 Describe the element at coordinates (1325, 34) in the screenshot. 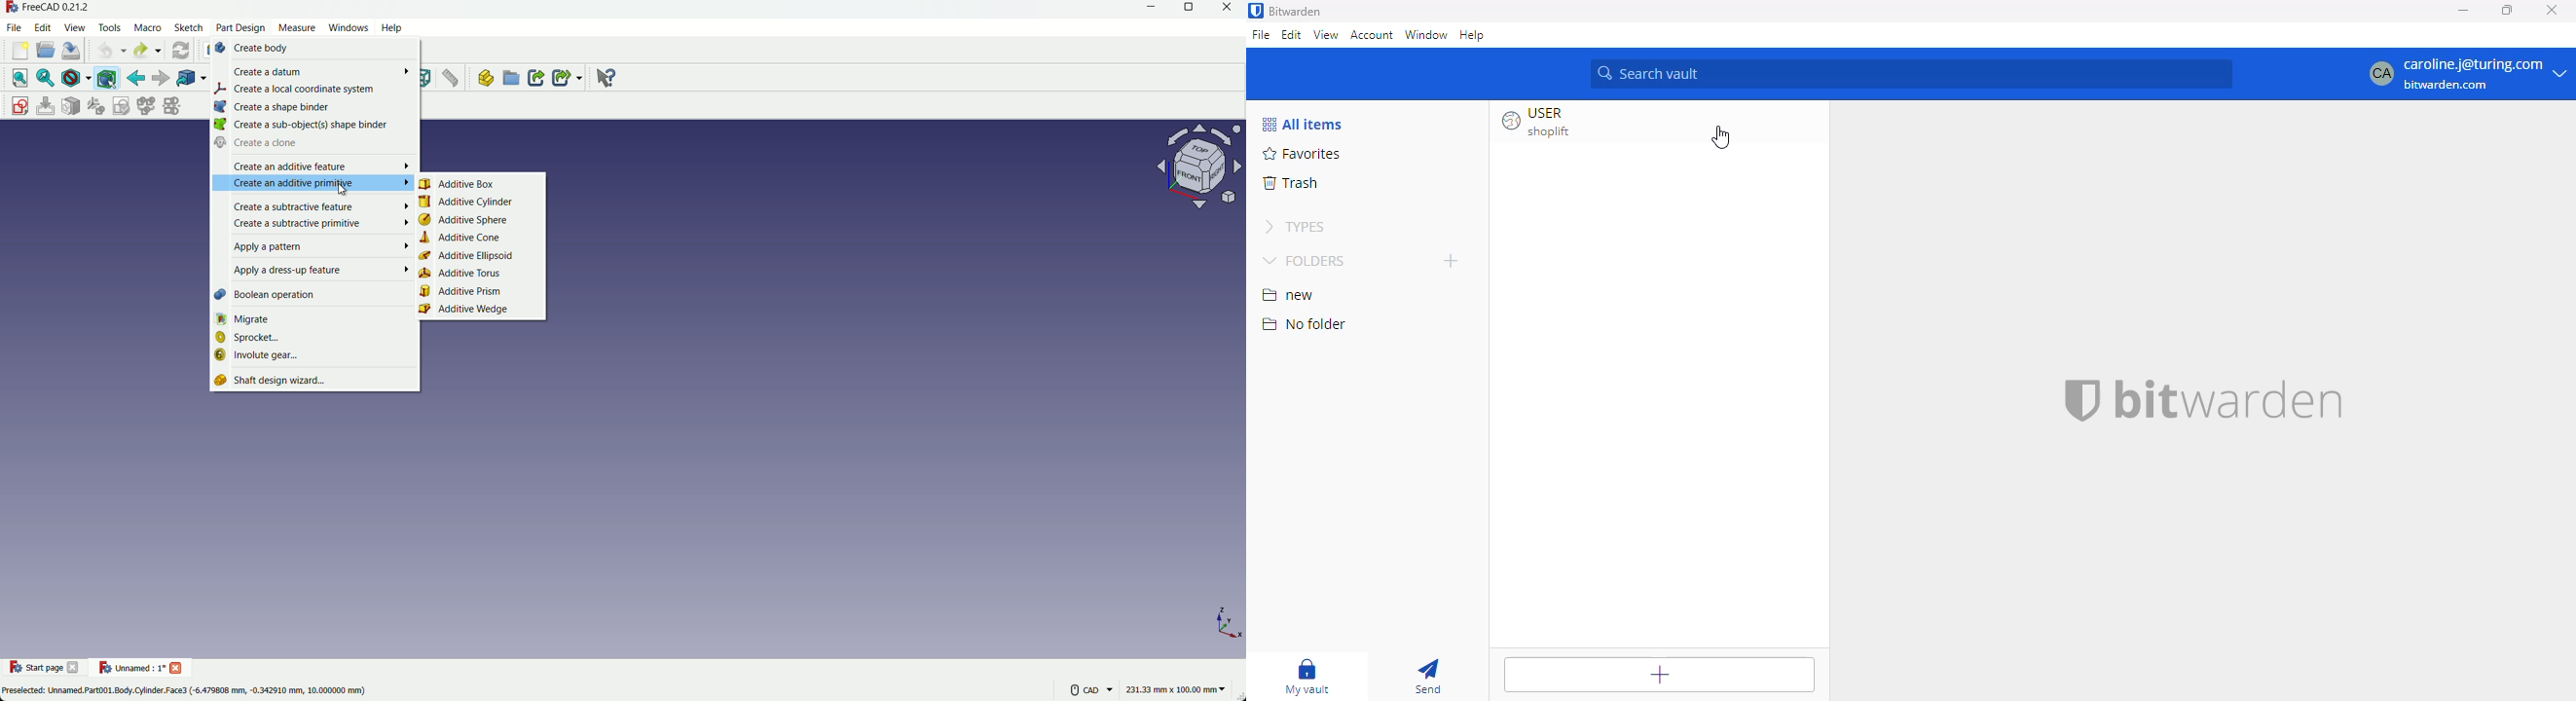

I see `view` at that location.